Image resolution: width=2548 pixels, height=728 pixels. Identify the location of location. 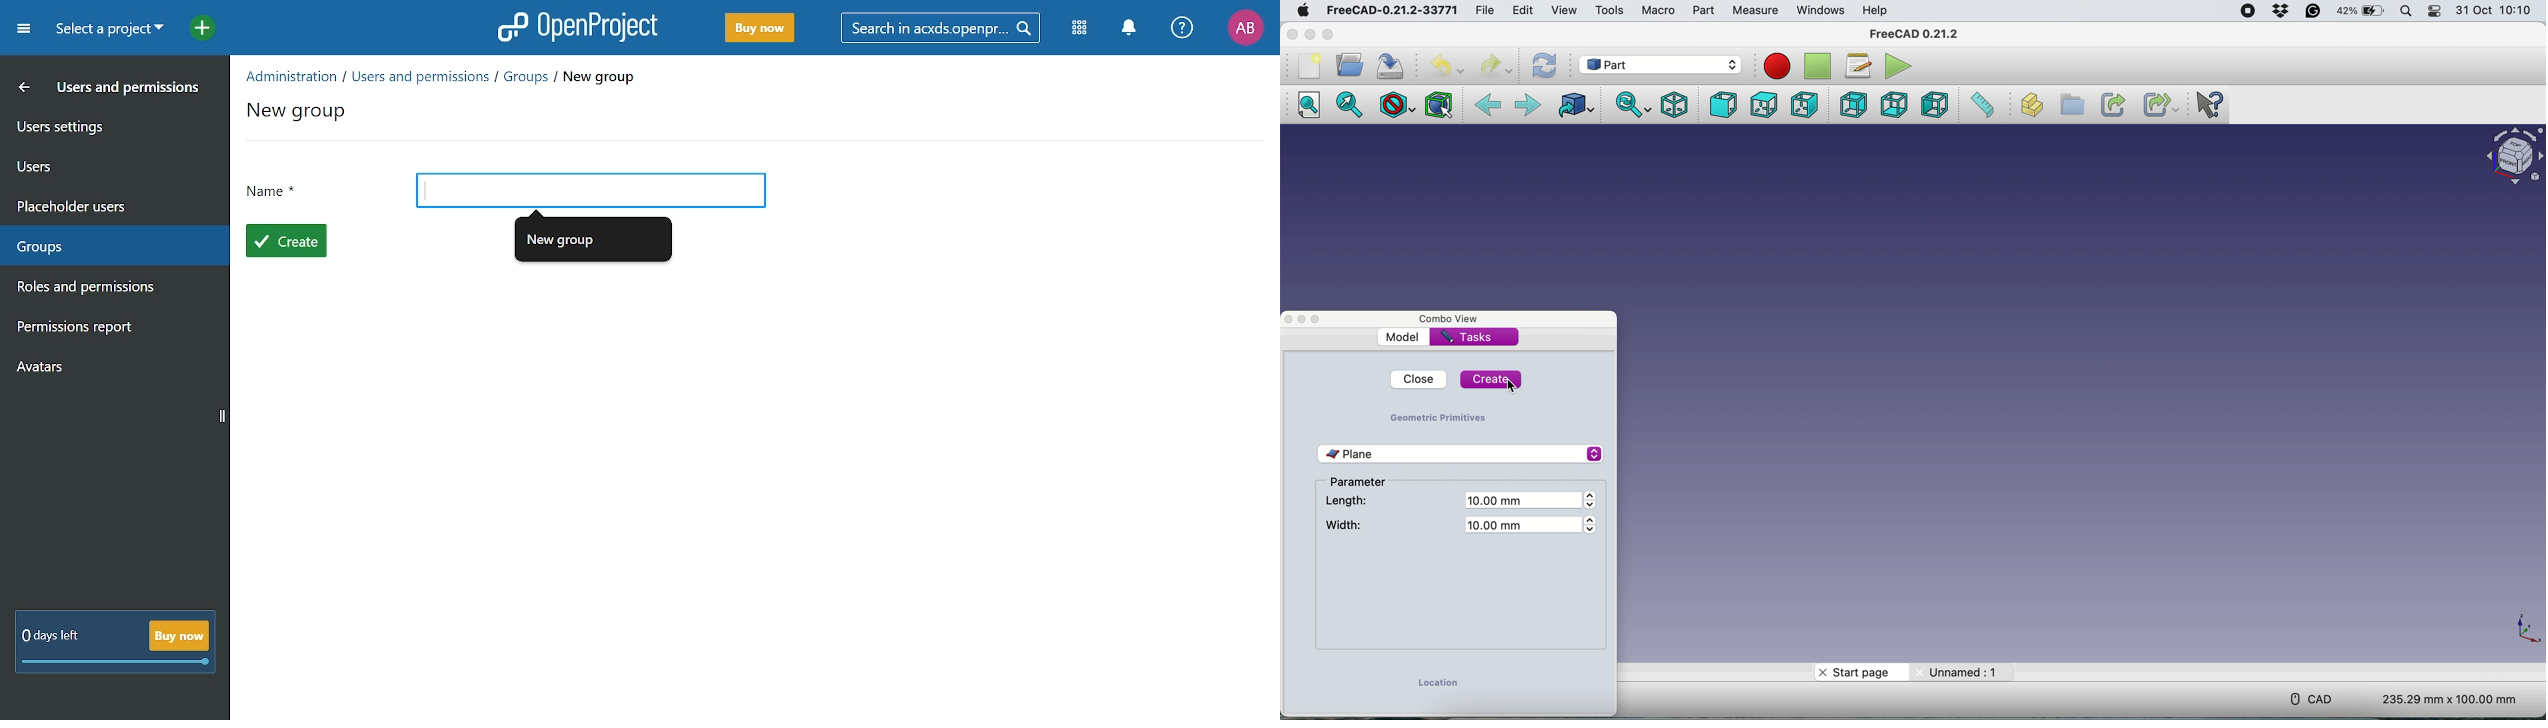
(1438, 686).